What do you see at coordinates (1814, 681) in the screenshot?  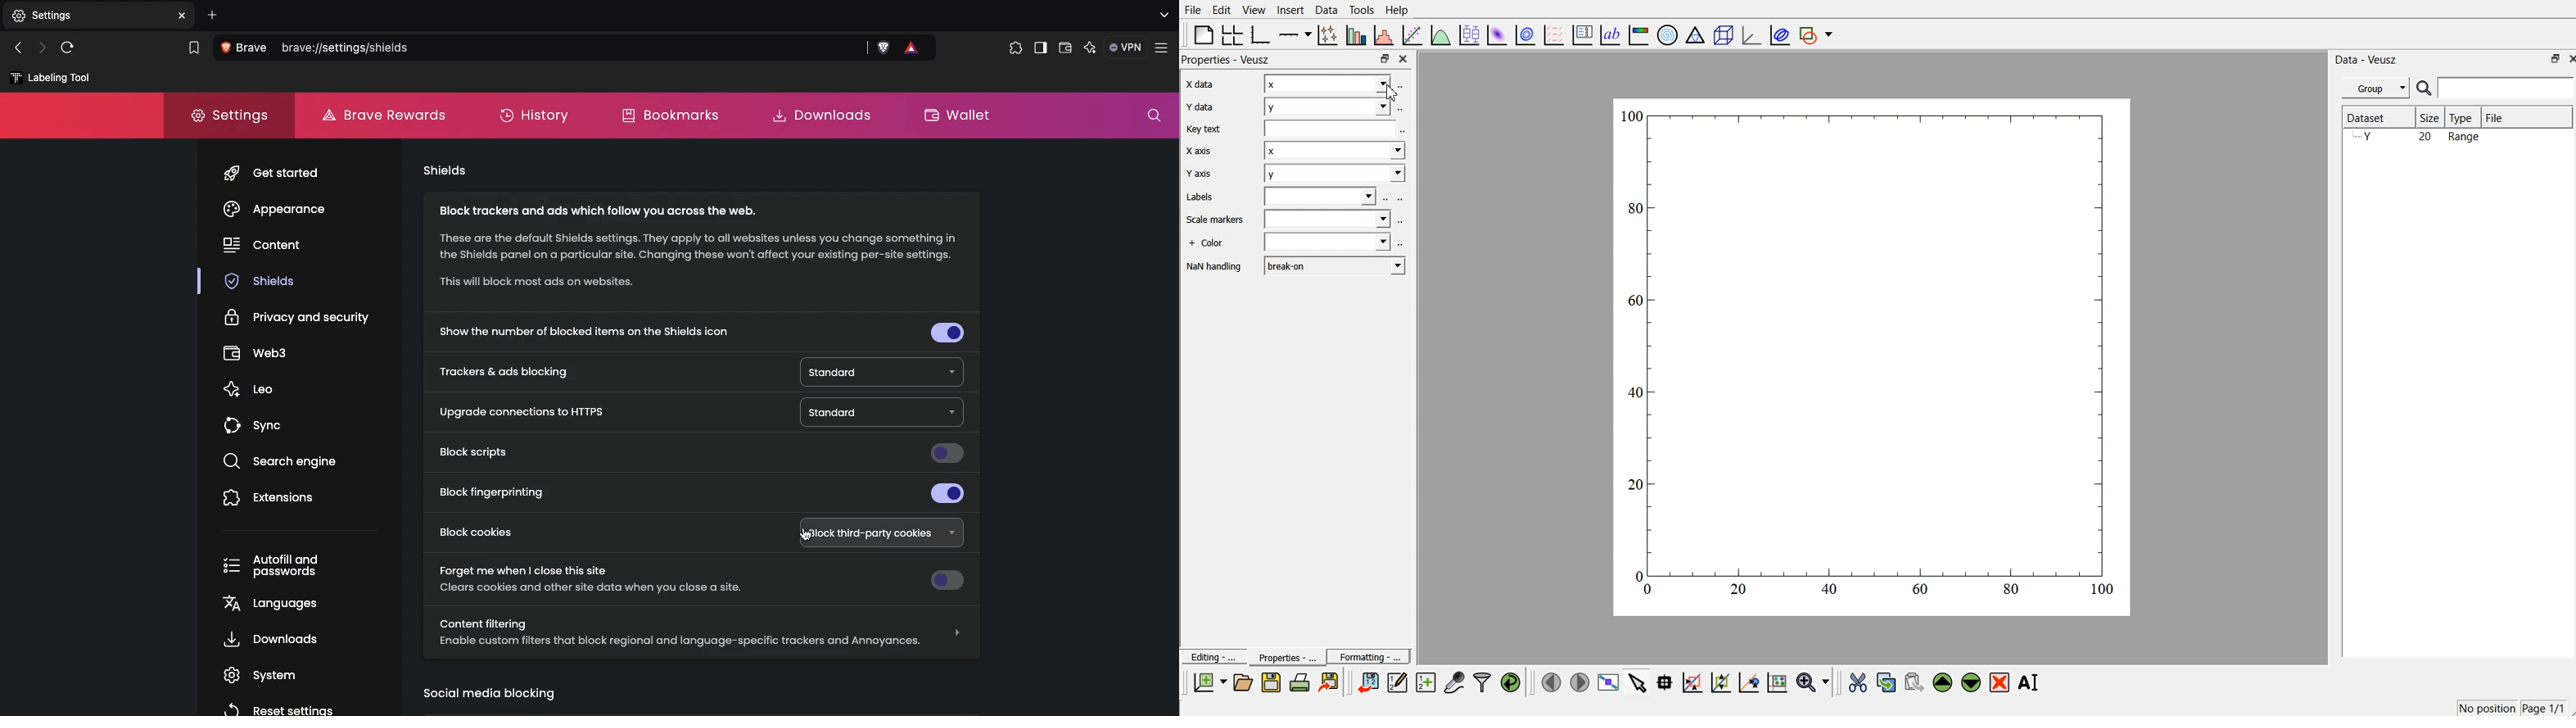 I see `Zoom function menu` at bounding box center [1814, 681].